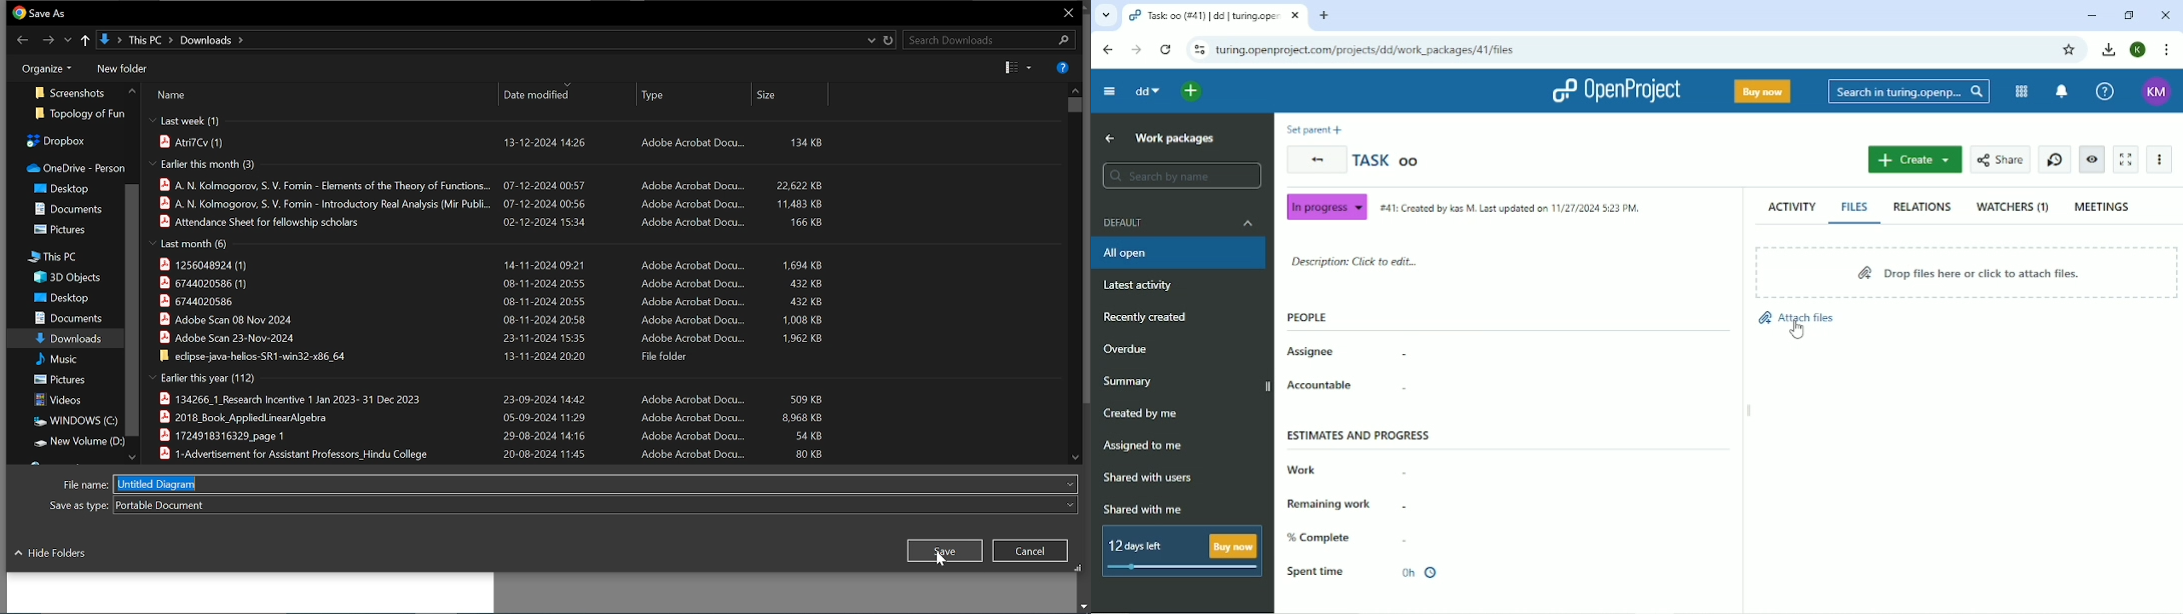 This screenshot has width=2184, height=616. I want to click on B 1724918316329 page 1, so click(223, 434).